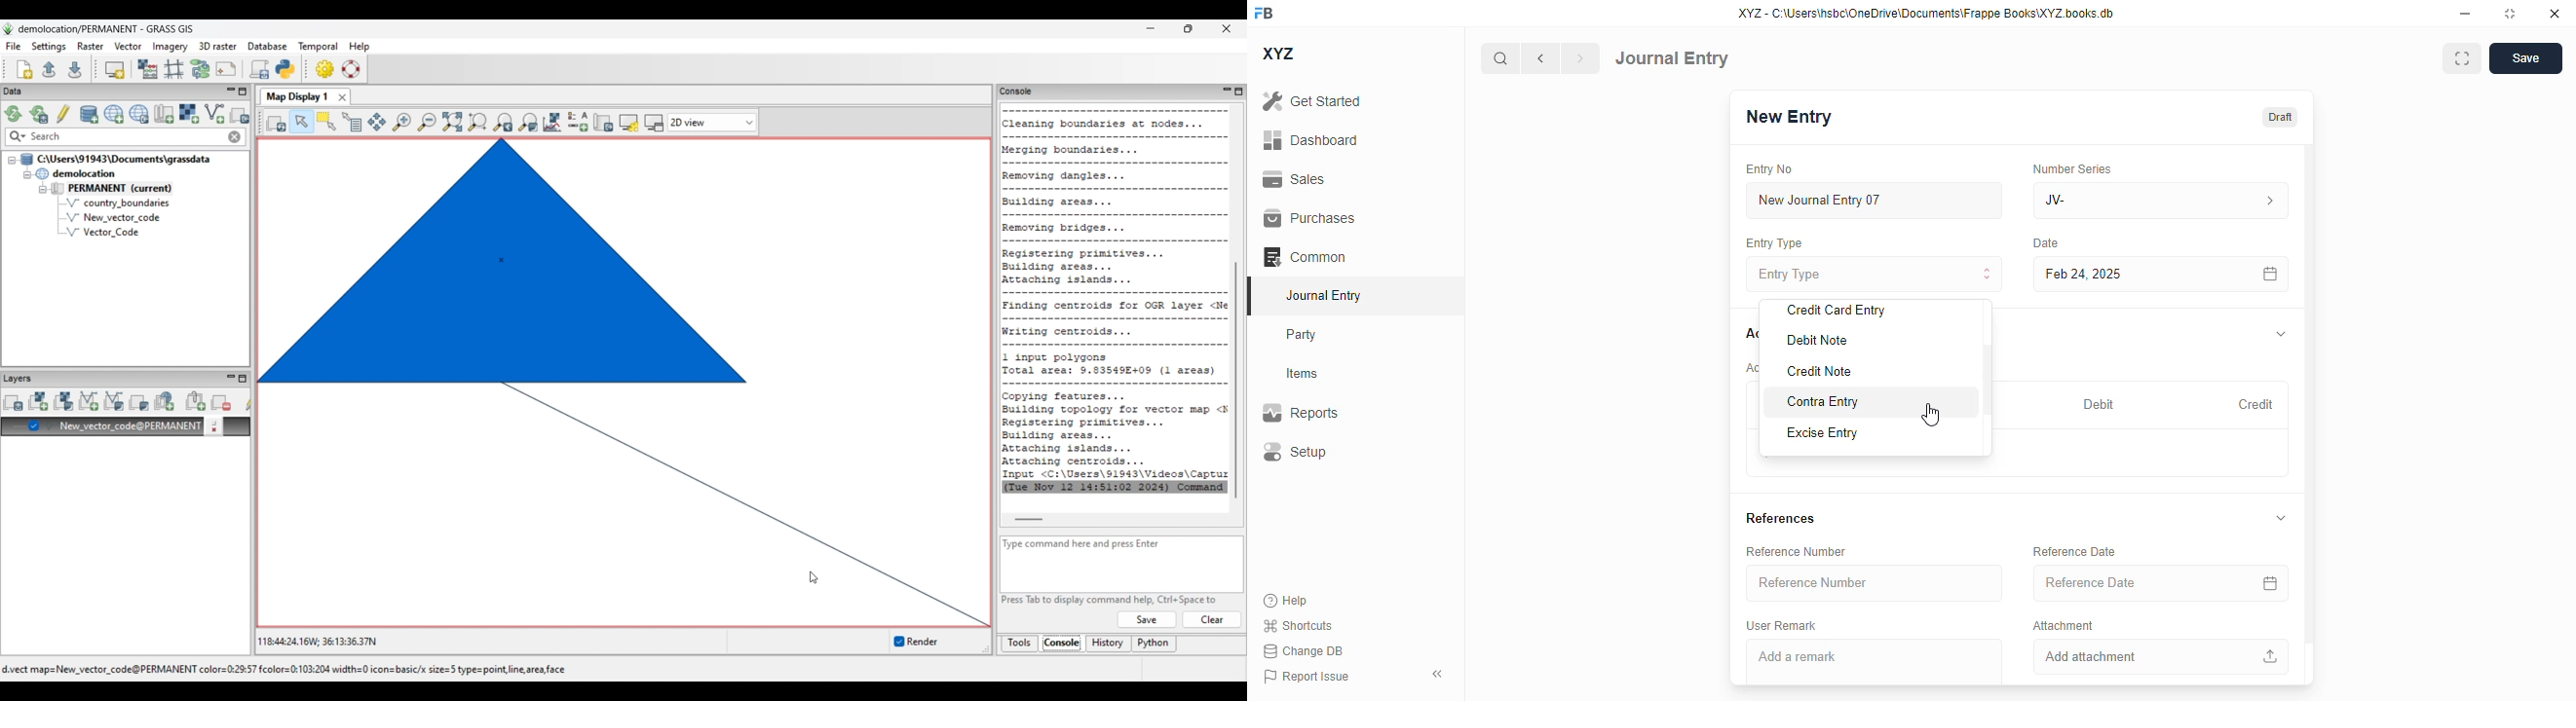 This screenshot has height=728, width=2576. I want to click on reference date, so click(2121, 582).